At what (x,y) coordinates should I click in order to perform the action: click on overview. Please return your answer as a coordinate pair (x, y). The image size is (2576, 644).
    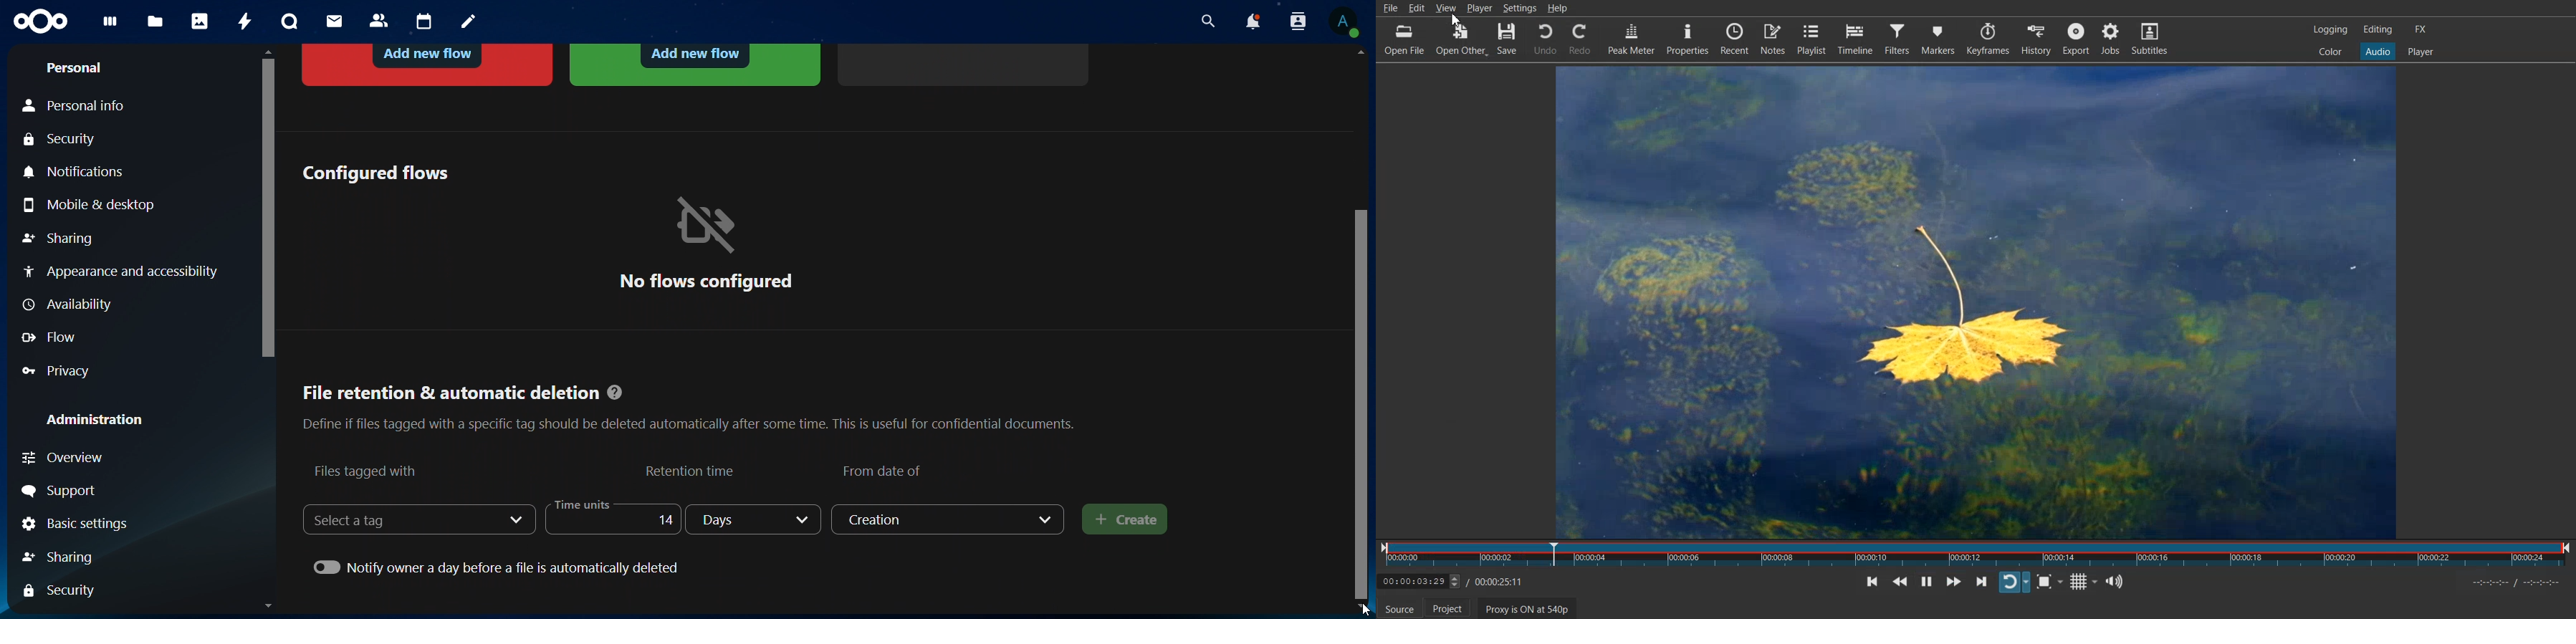
    Looking at the image, I should click on (91, 458).